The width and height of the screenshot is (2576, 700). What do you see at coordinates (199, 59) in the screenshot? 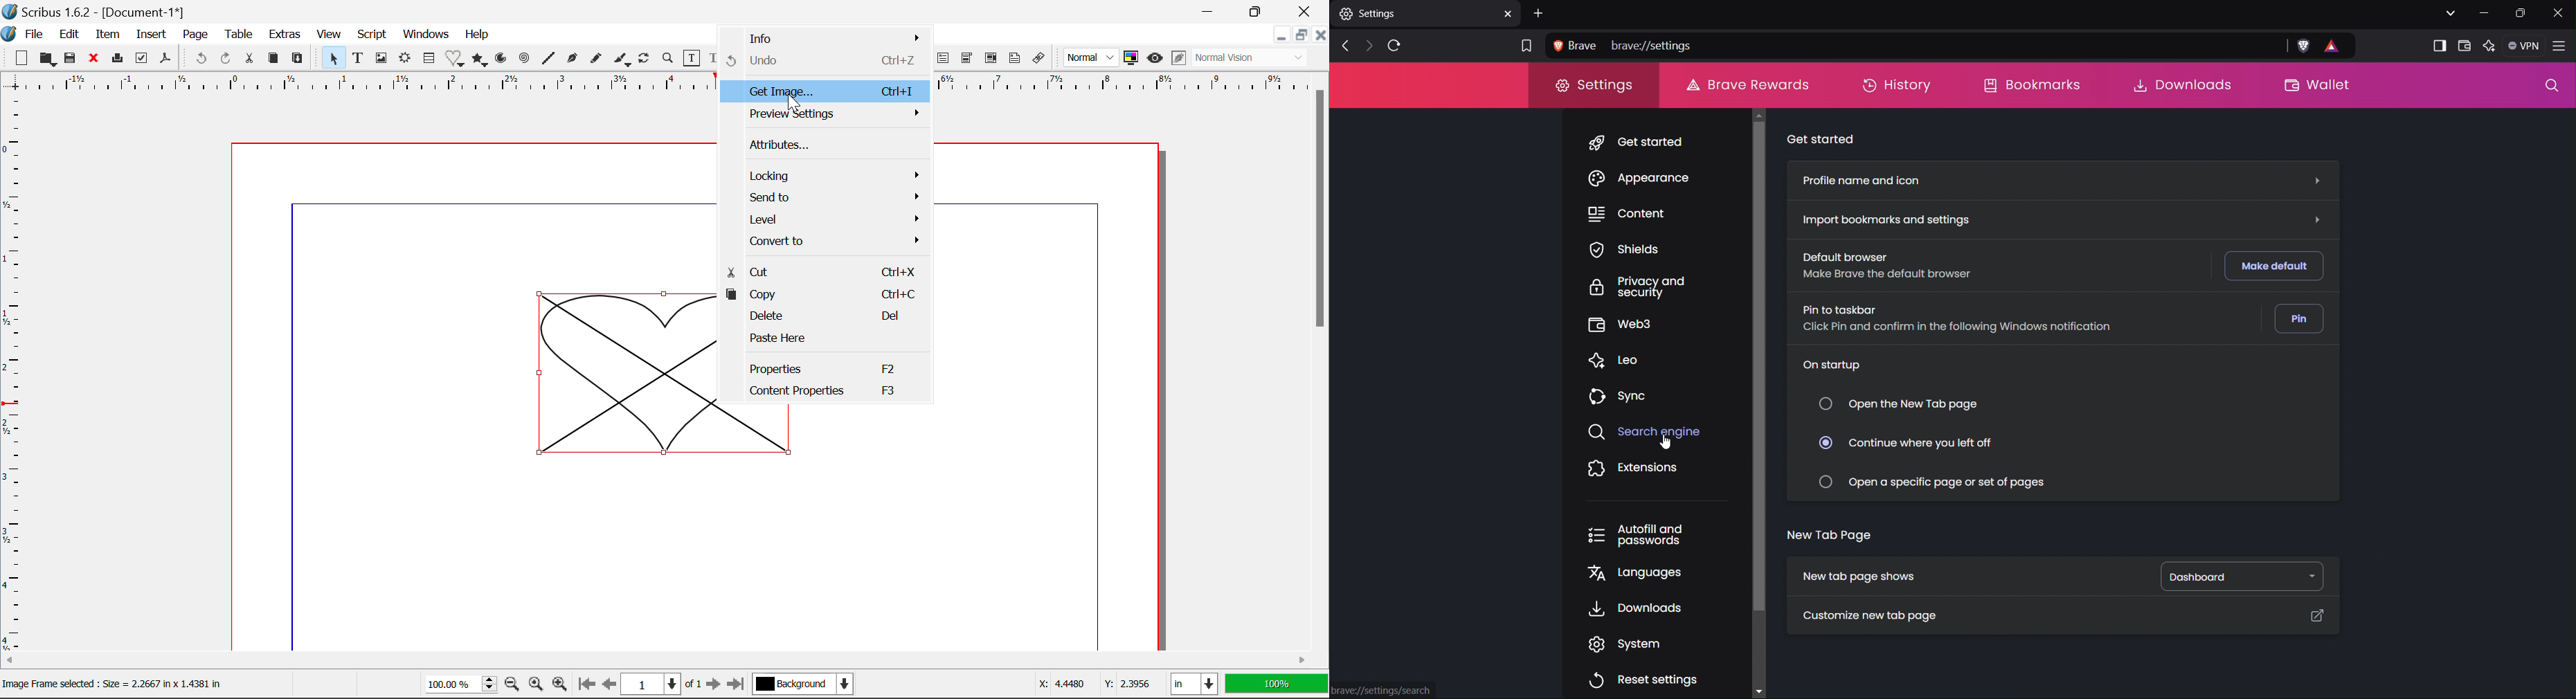
I see `Undo` at bounding box center [199, 59].